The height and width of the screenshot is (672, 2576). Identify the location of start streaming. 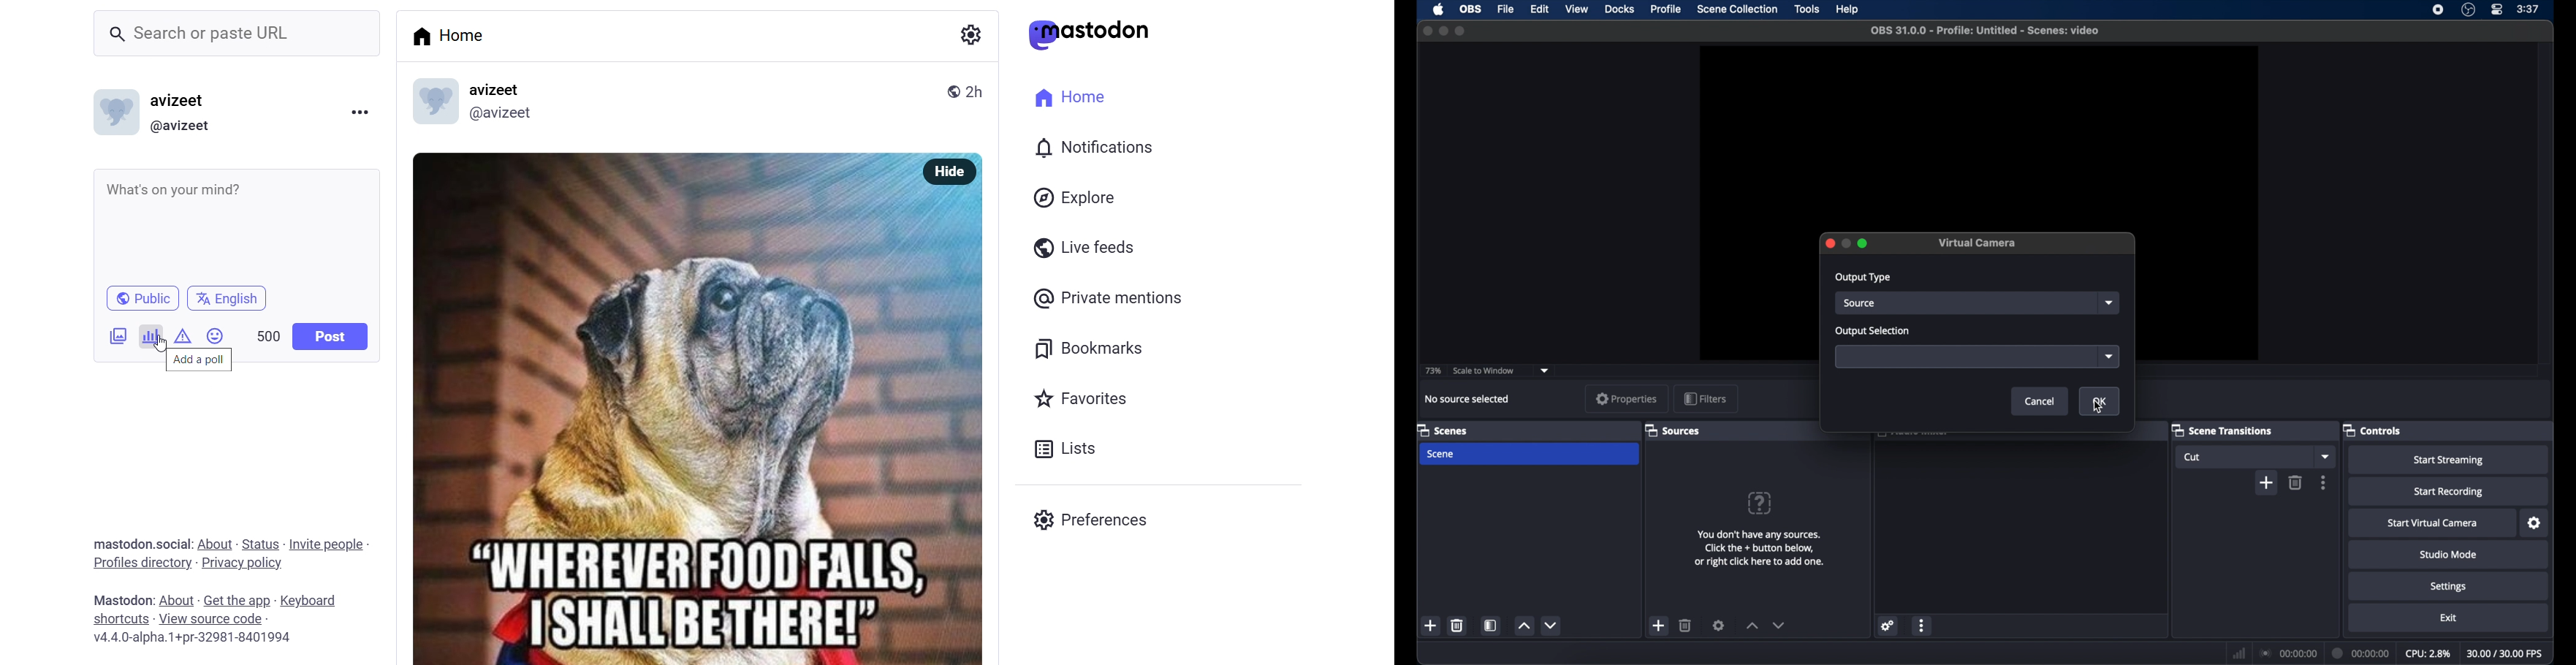
(2448, 461).